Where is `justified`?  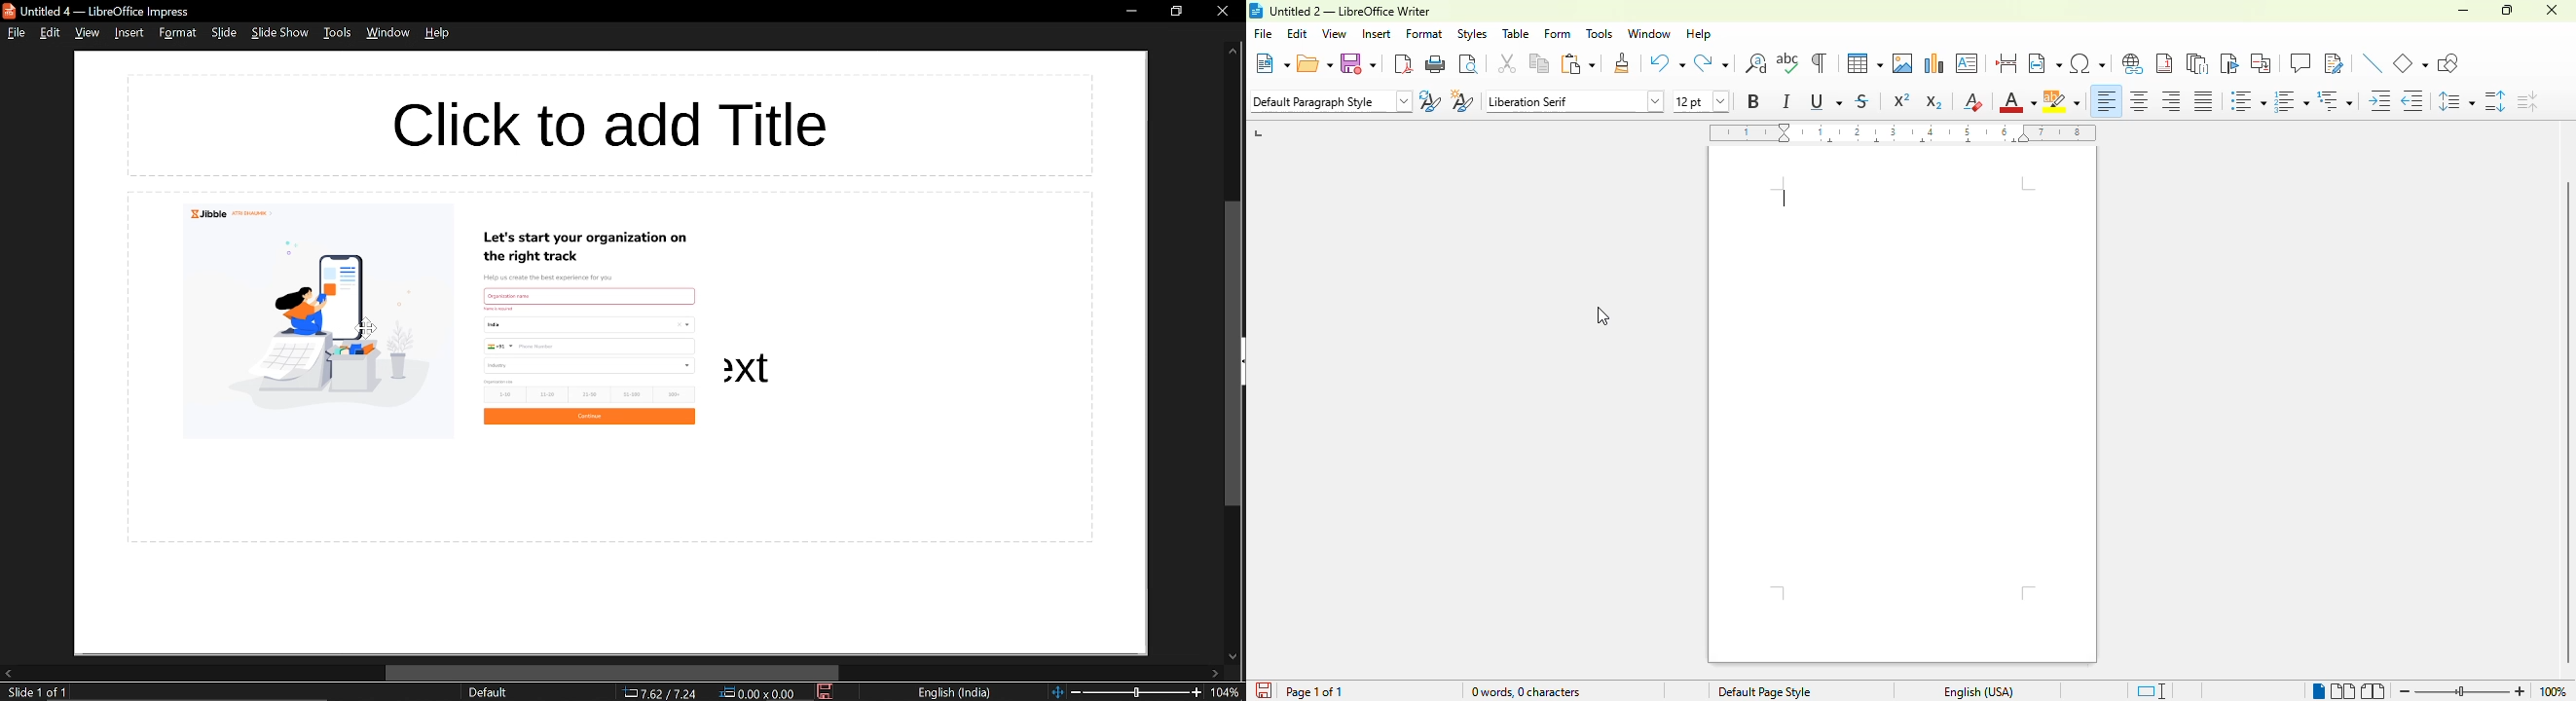
justified is located at coordinates (2203, 100).